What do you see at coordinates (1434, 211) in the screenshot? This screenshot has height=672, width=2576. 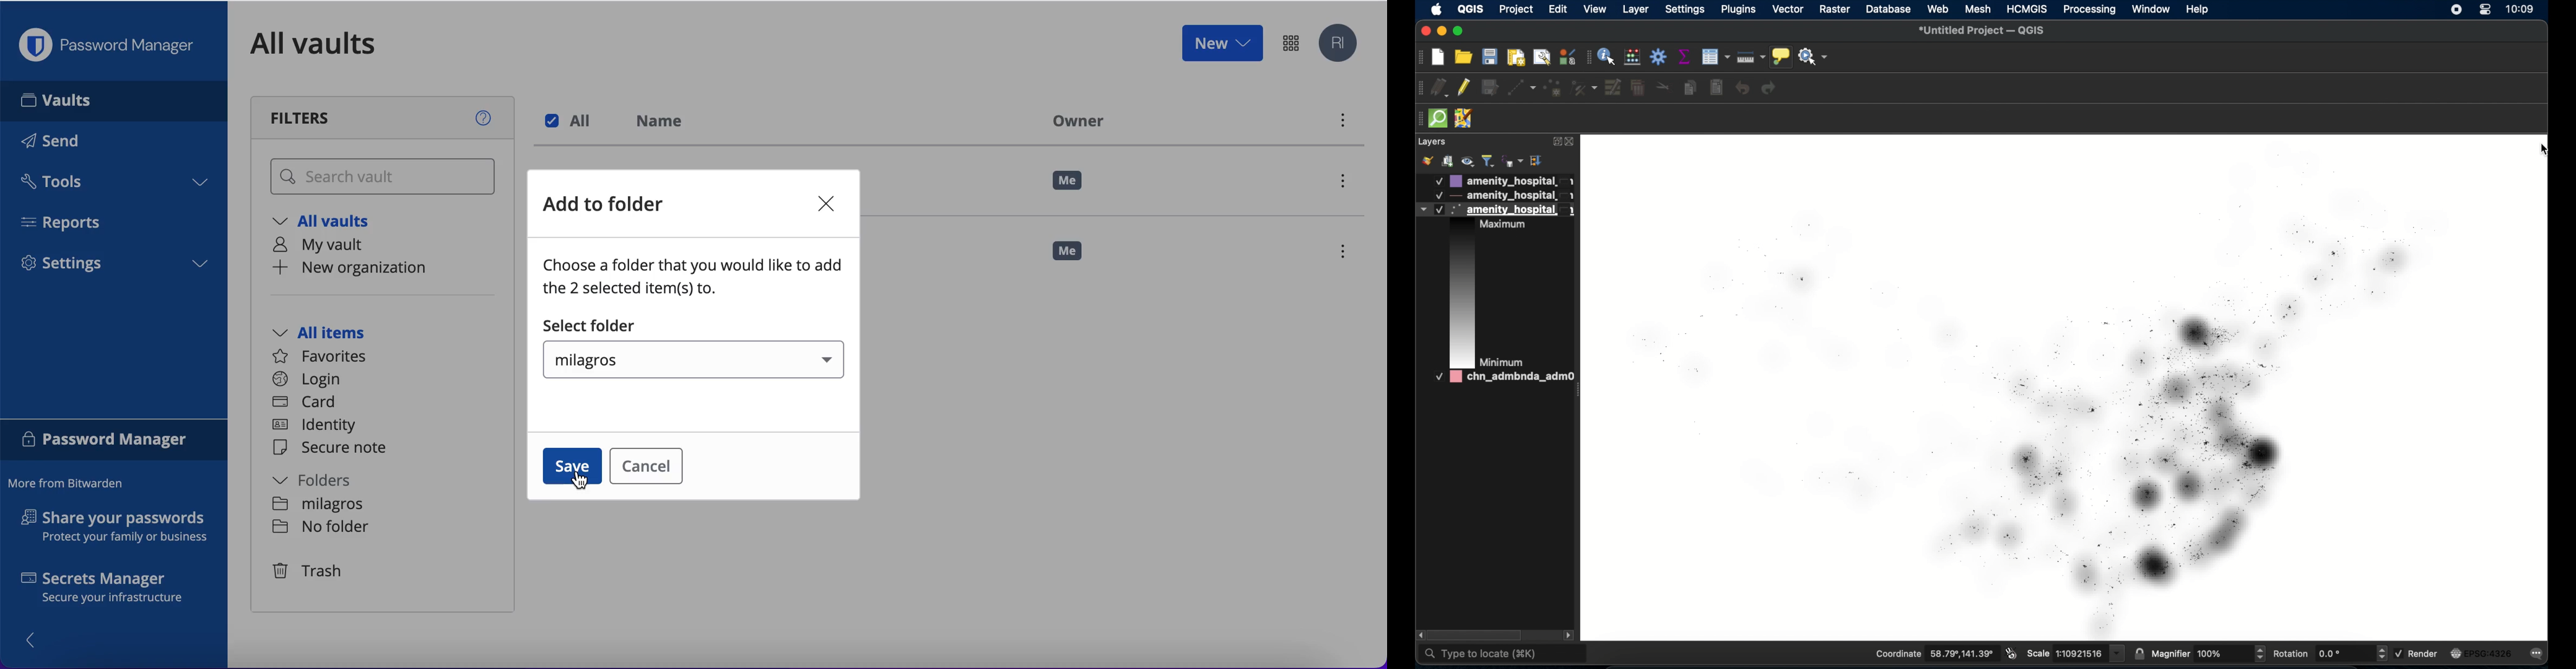 I see `heat map layer` at bounding box center [1434, 211].